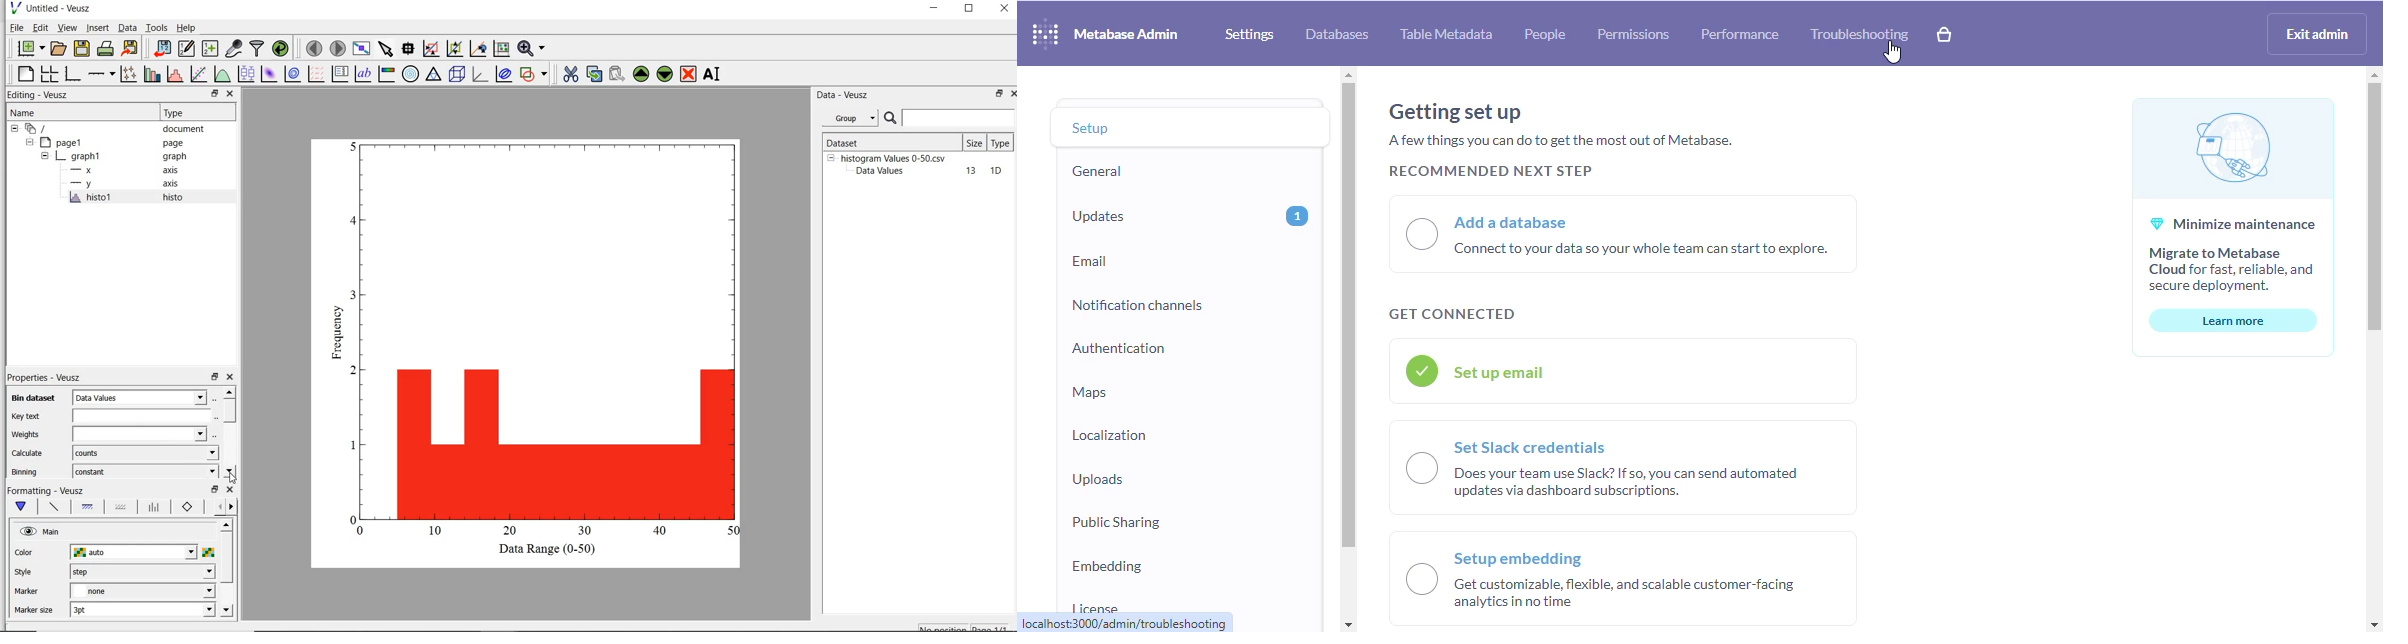 This screenshot has width=2408, height=644. Describe the element at coordinates (1098, 172) in the screenshot. I see `general` at that location.